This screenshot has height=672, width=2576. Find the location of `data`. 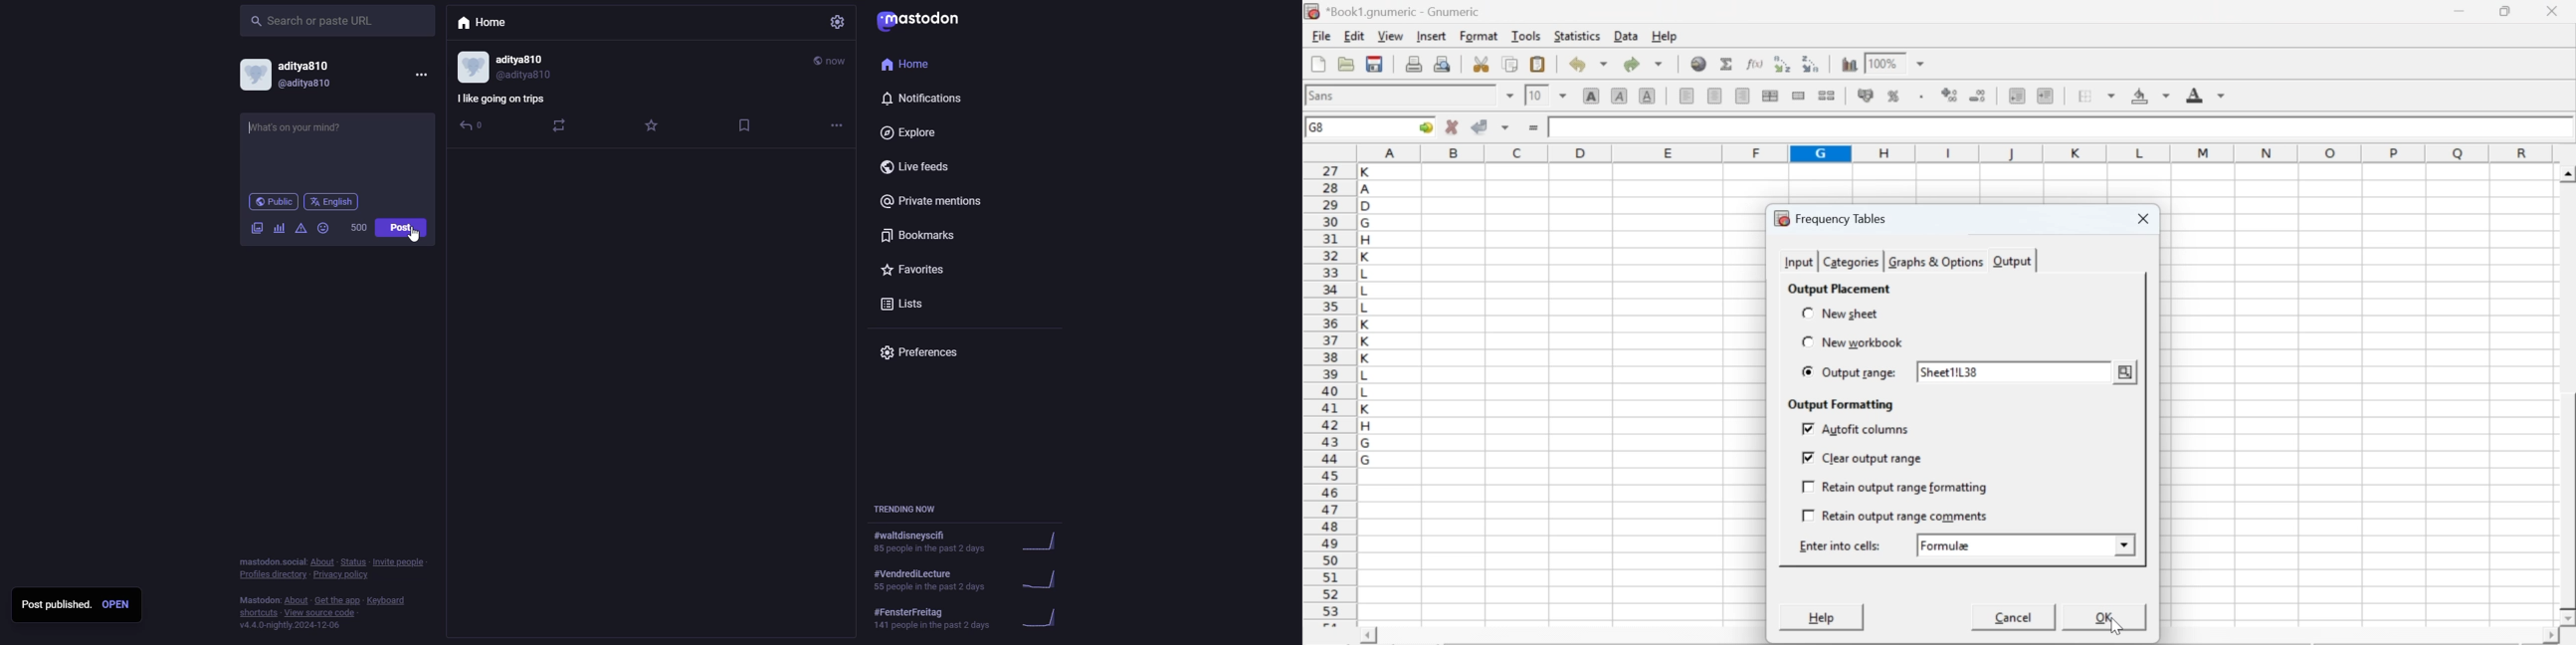

data is located at coordinates (1628, 35).